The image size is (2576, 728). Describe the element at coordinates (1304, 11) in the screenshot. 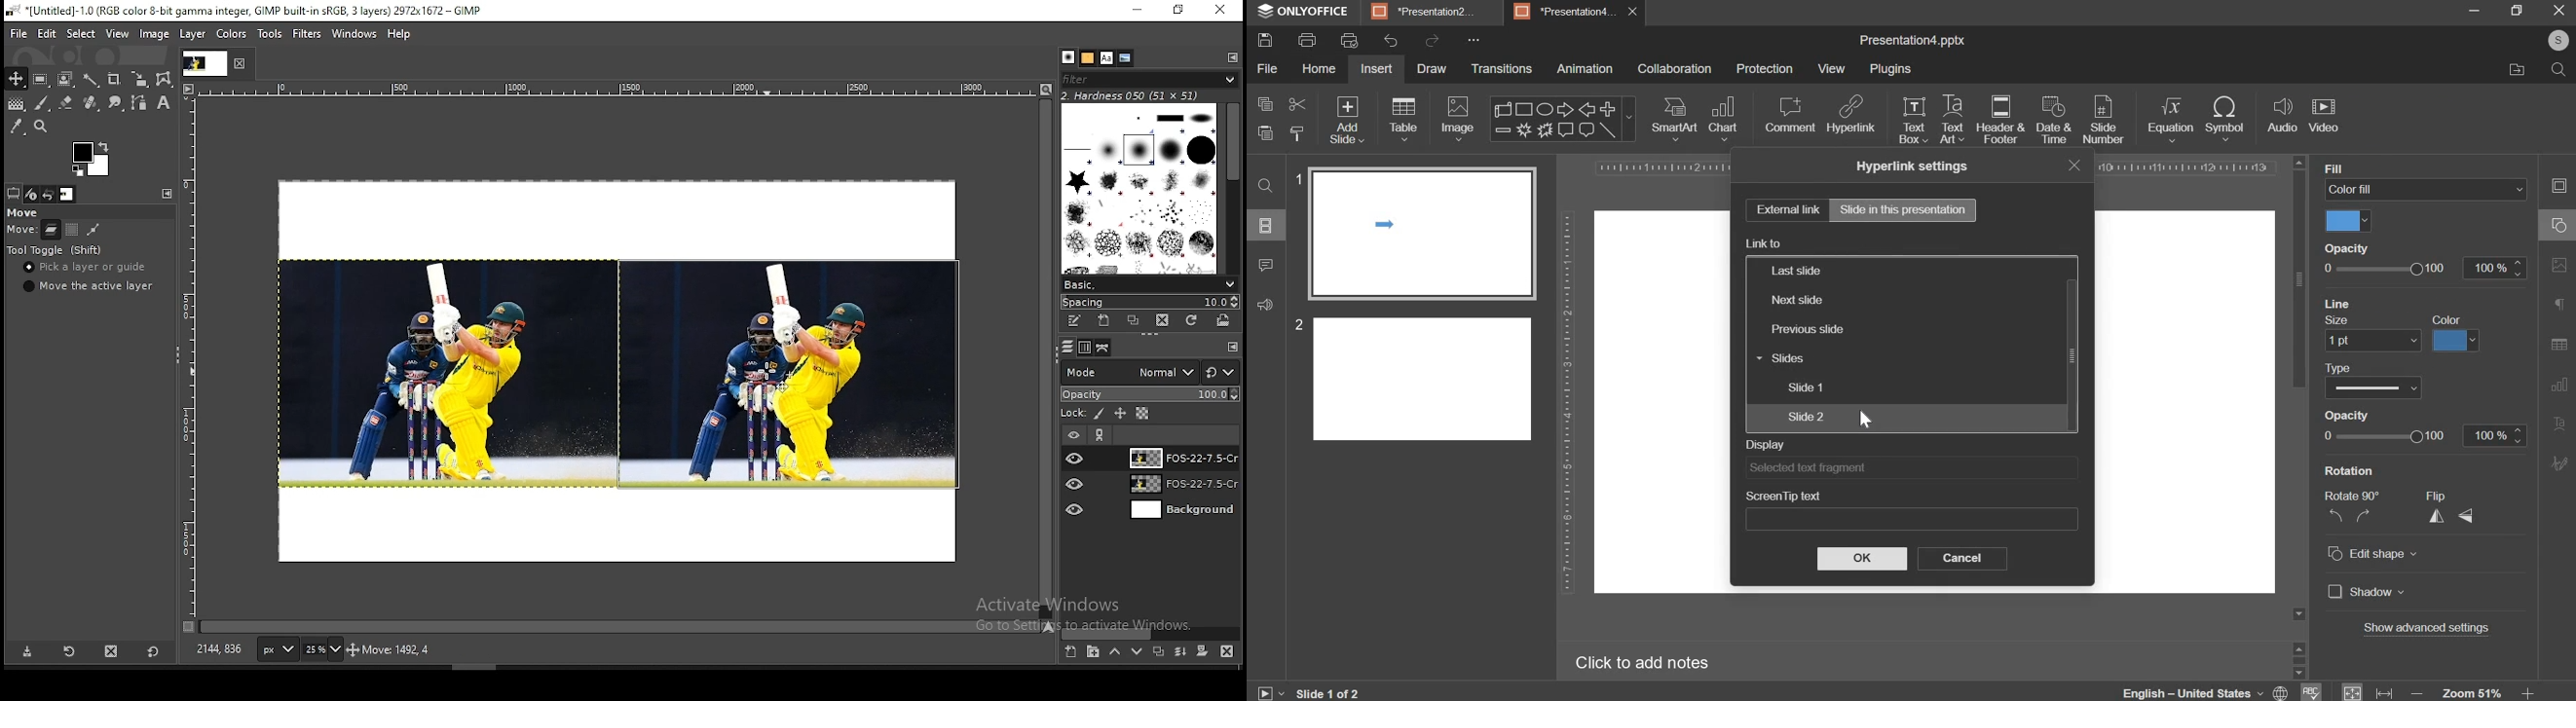

I see `ONLYOFFICE` at that location.